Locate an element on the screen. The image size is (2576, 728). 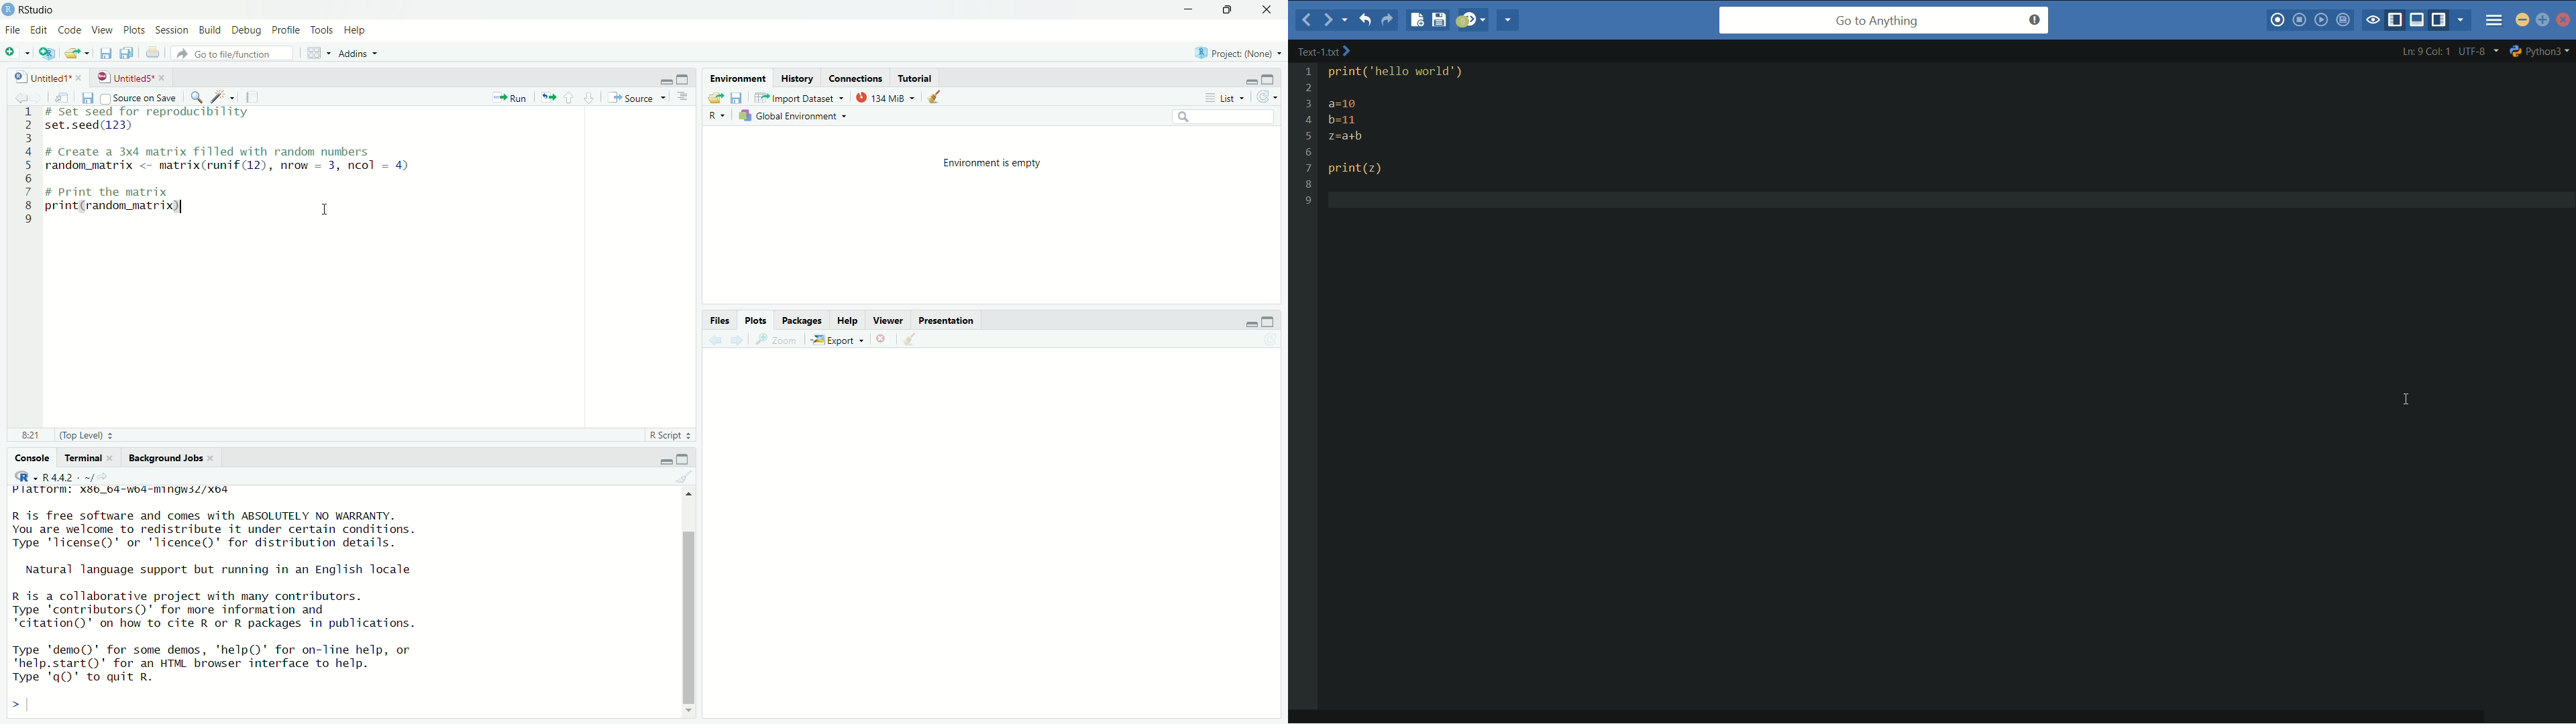
Build is located at coordinates (209, 27).